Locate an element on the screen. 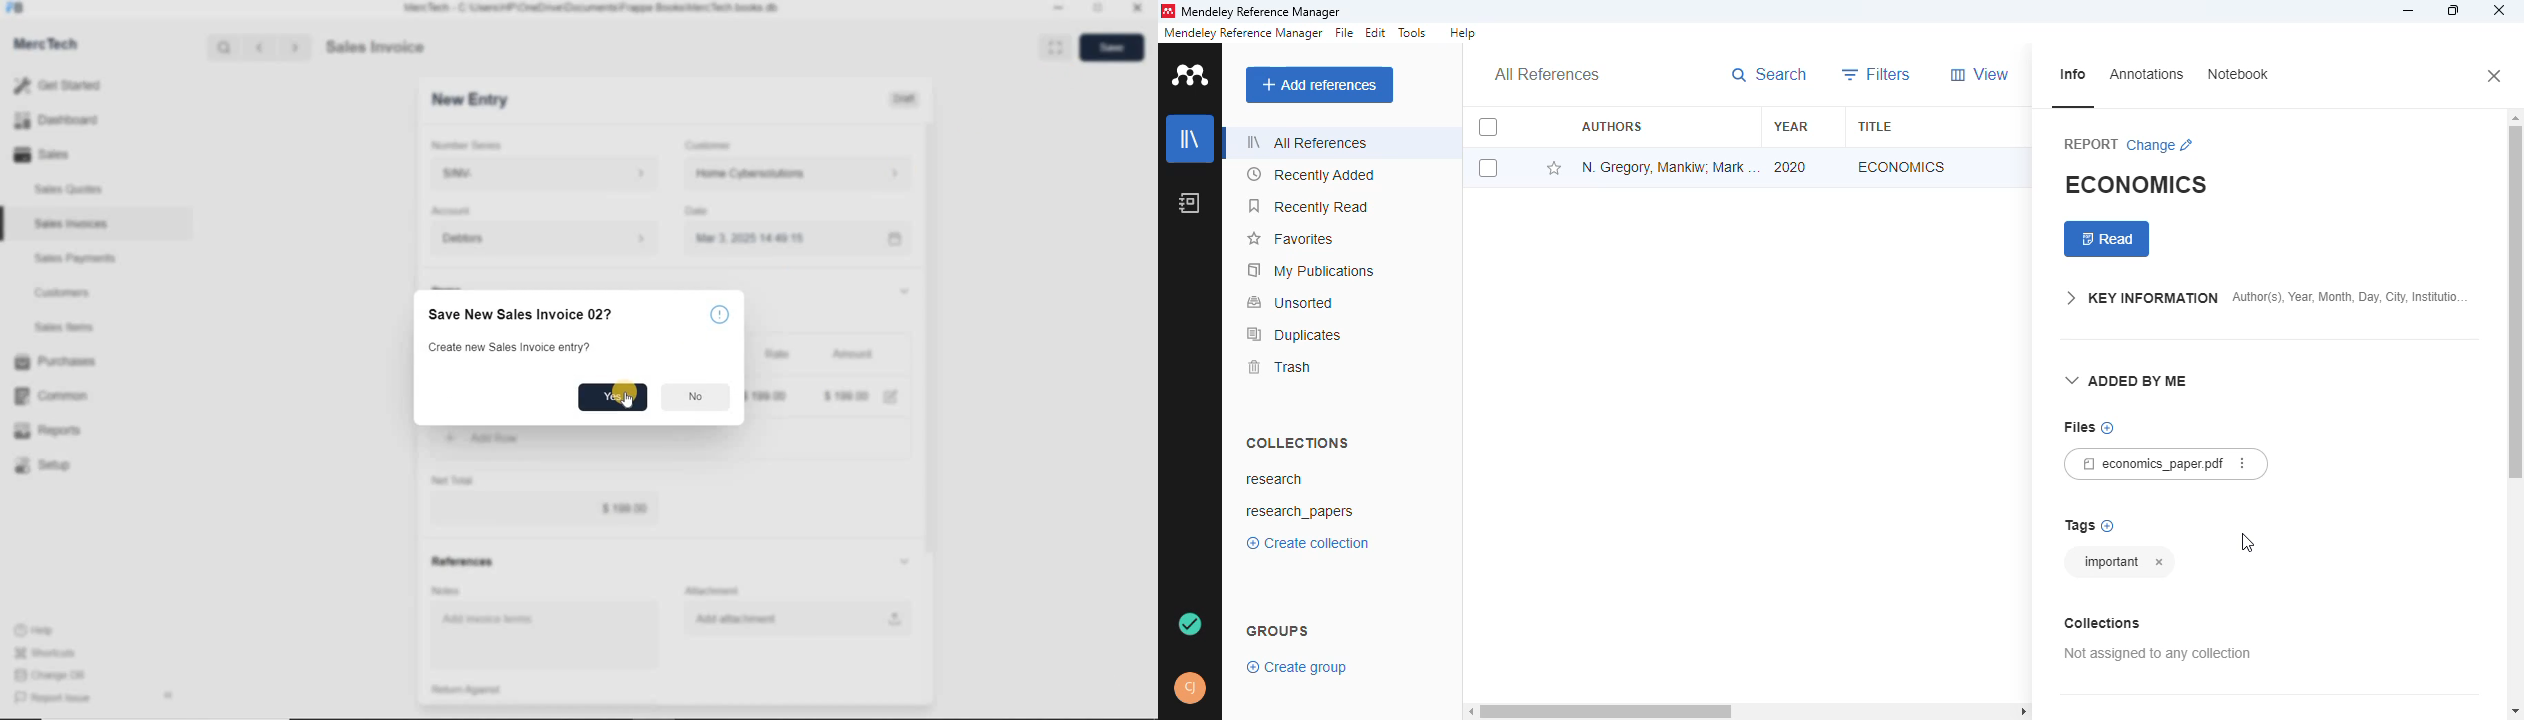 This screenshot has height=728, width=2548. Customer is located at coordinates (717, 146).